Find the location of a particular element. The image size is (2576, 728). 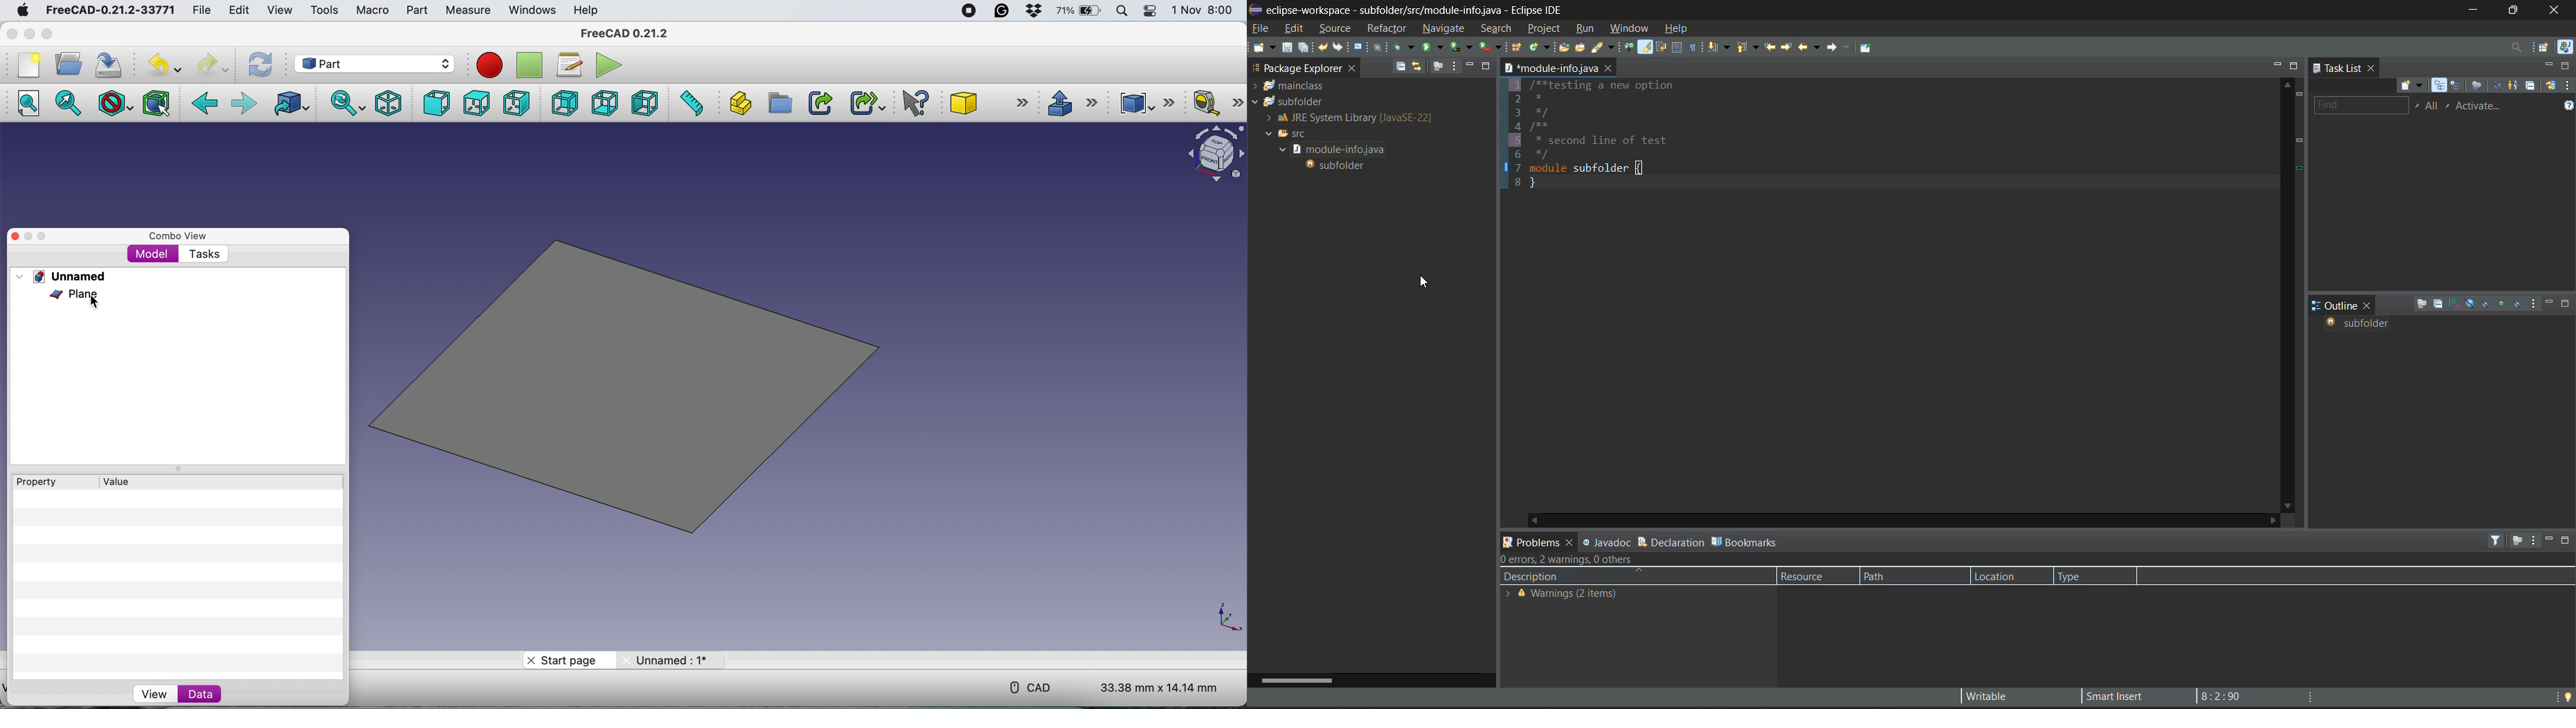

toggle bread crumb is located at coordinates (1630, 48).